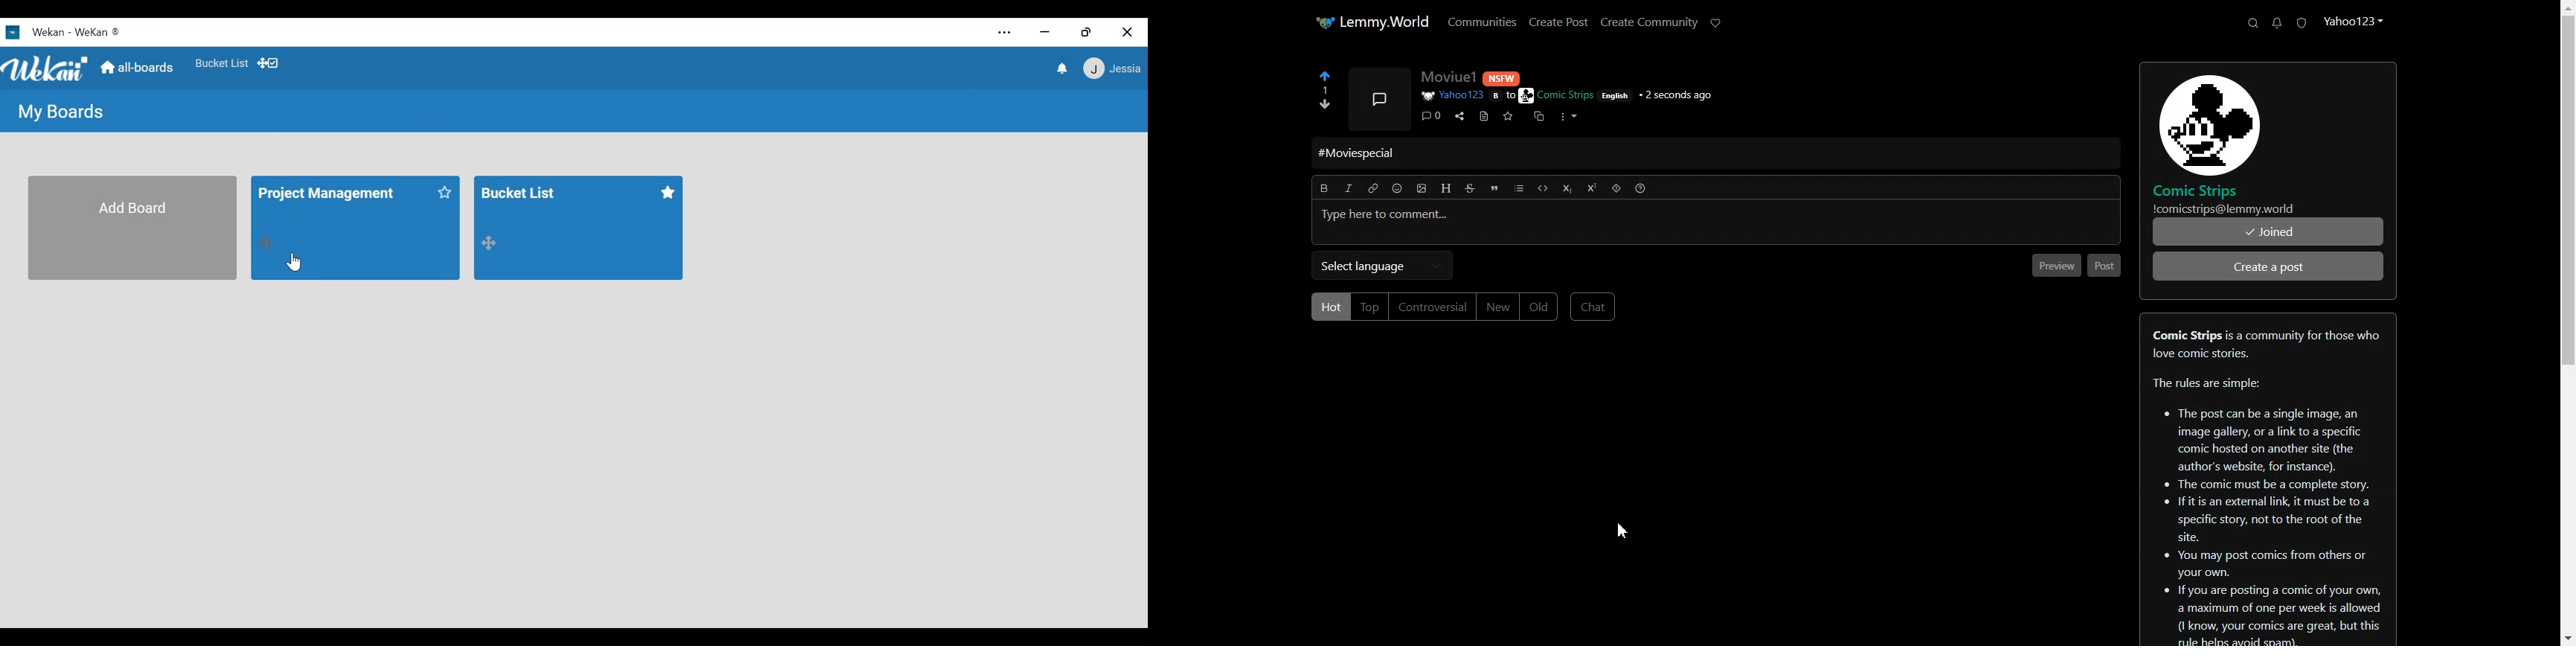 The height and width of the screenshot is (672, 2576). Describe the element at coordinates (2302, 23) in the screenshot. I see `Unread Report` at that location.